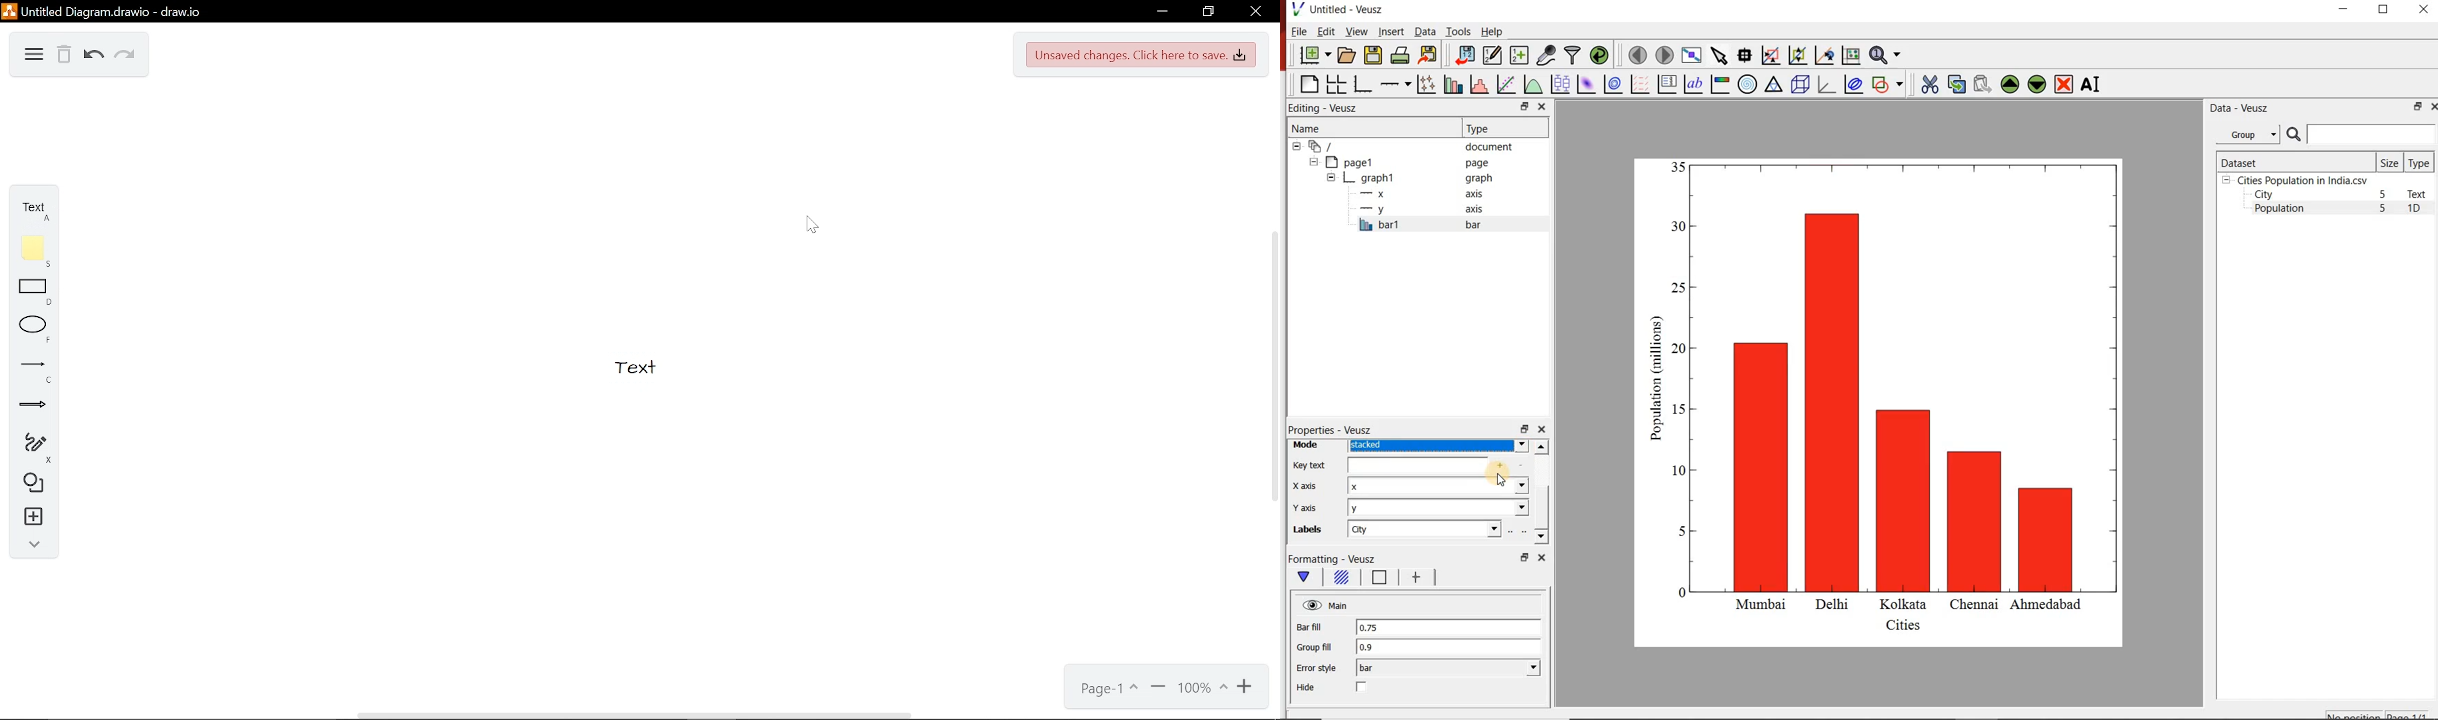 This screenshot has width=2464, height=728. What do you see at coordinates (64, 56) in the screenshot?
I see `Delete` at bounding box center [64, 56].